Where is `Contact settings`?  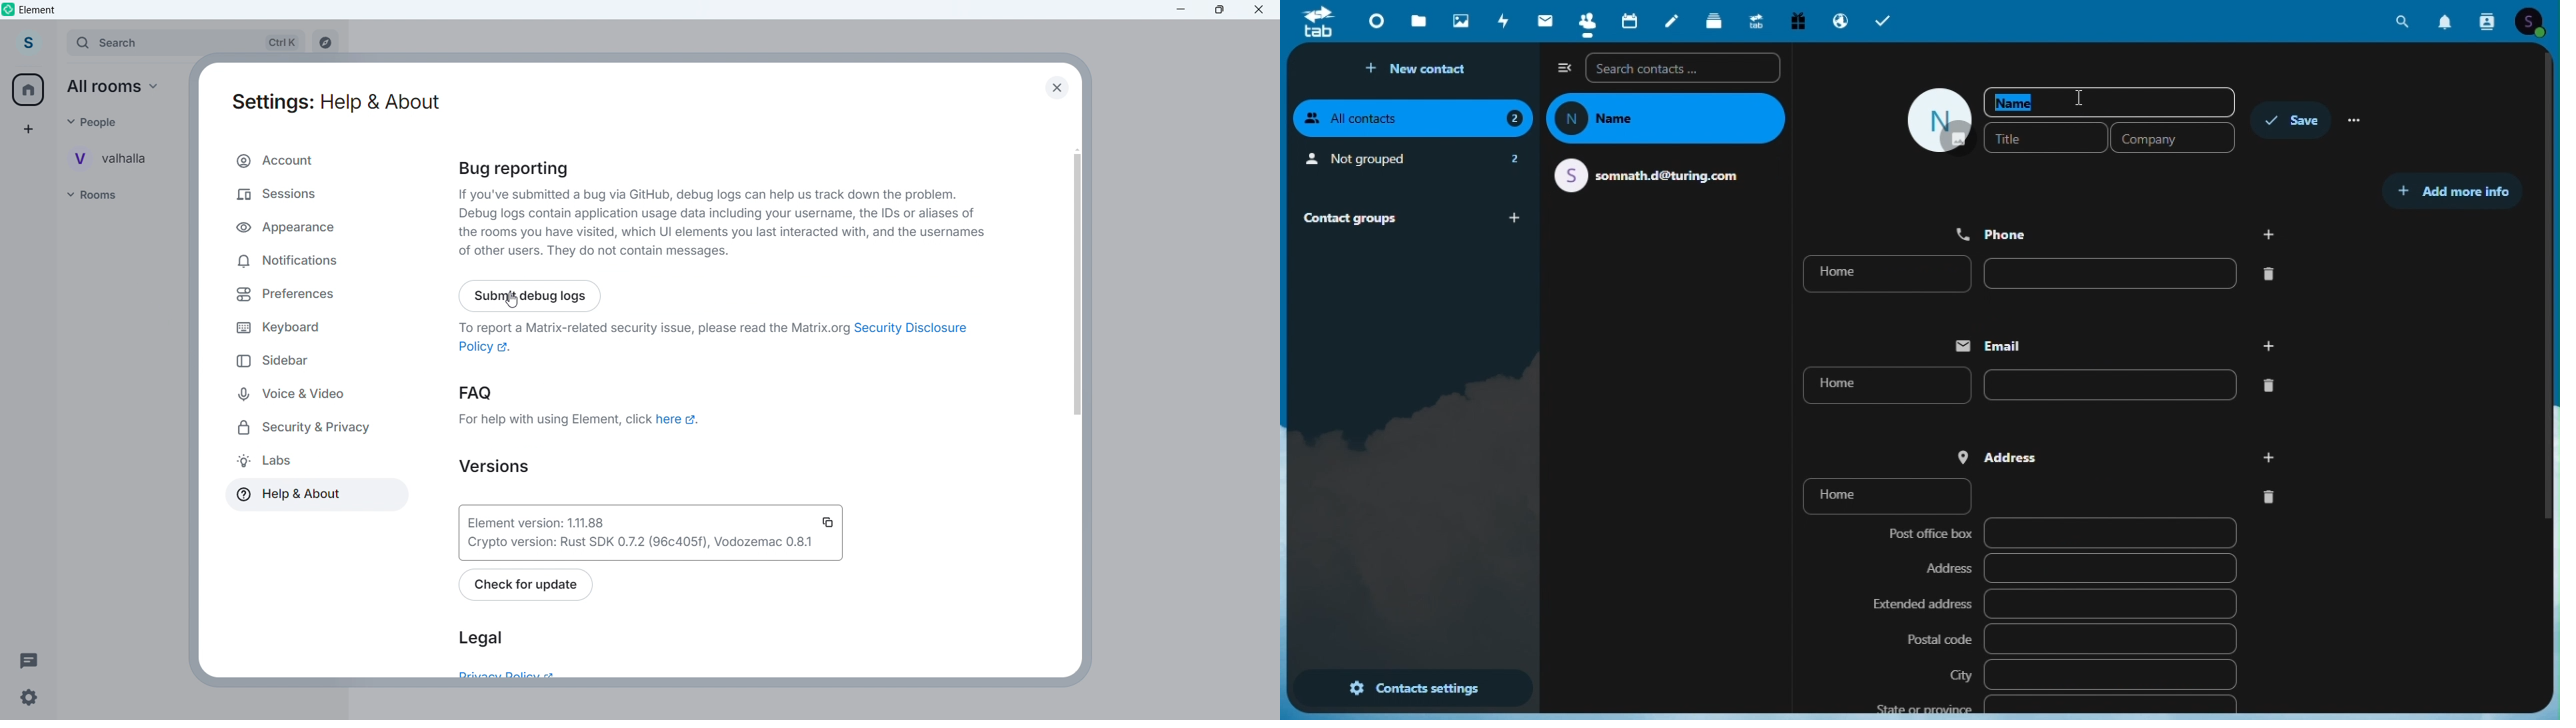
Contact settings is located at coordinates (1411, 690).